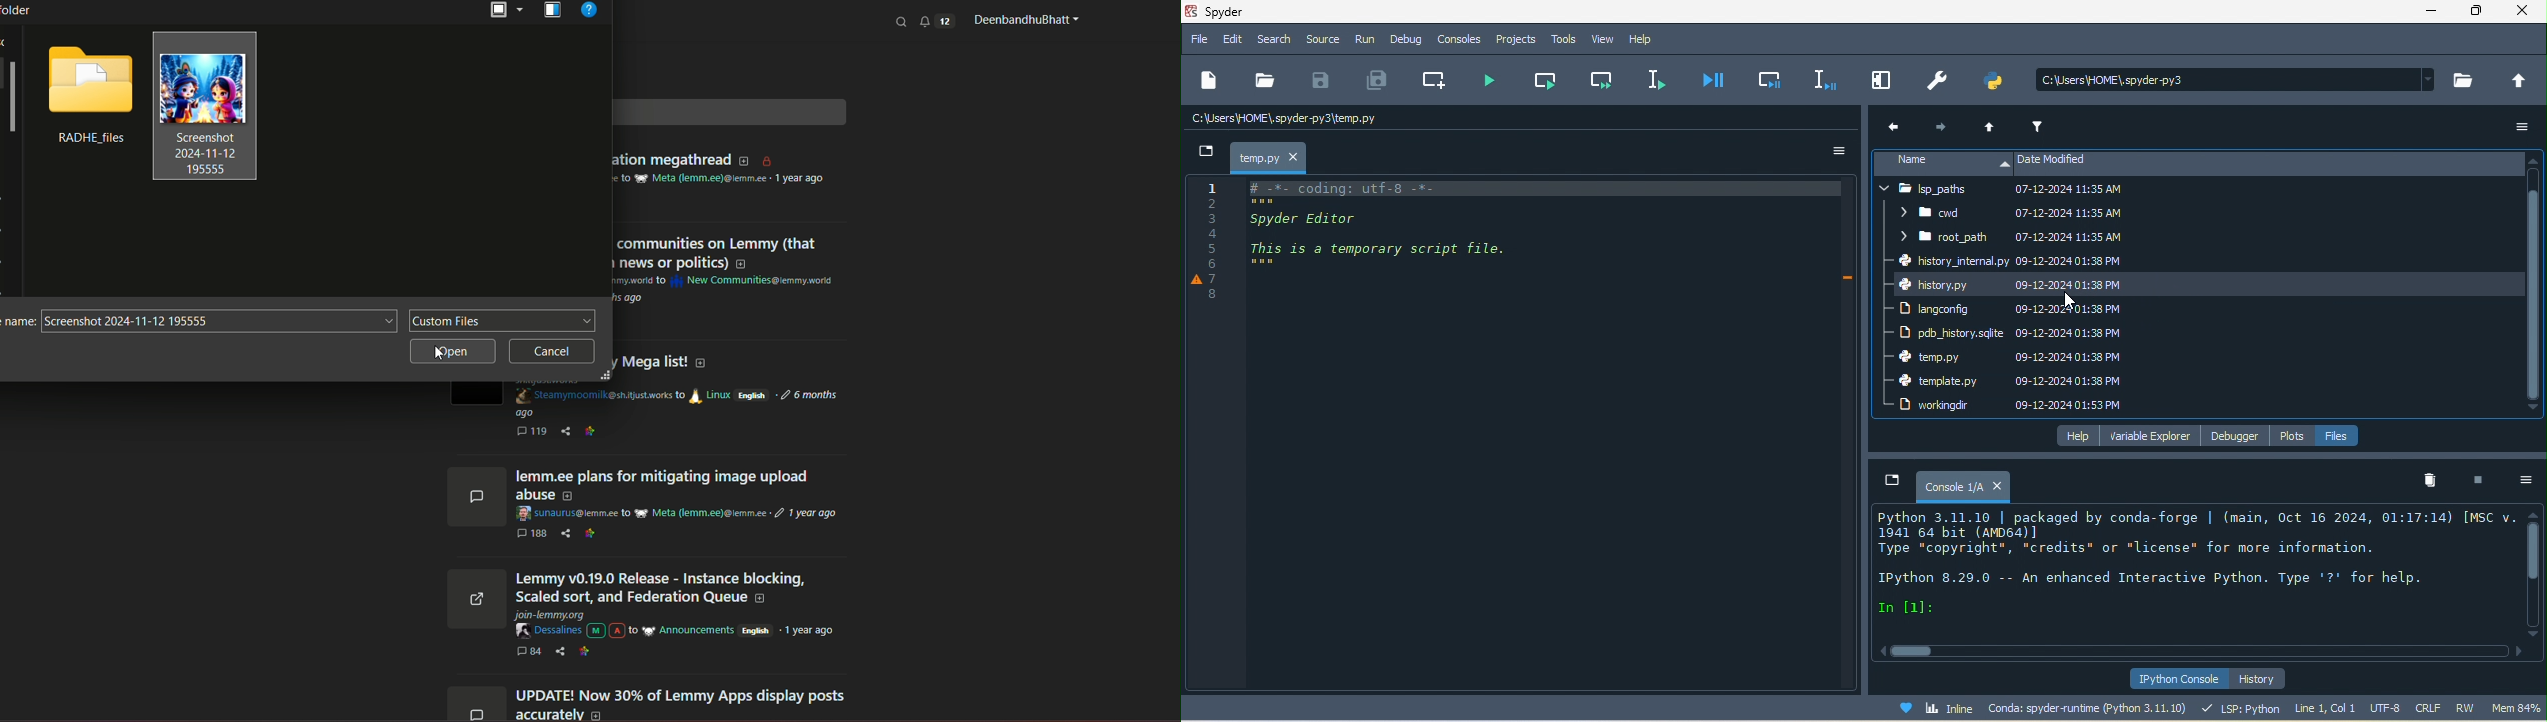 Image resolution: width=2548 pixels, height=728 pixels. I want to click on workingdir, so click(1944, 407).